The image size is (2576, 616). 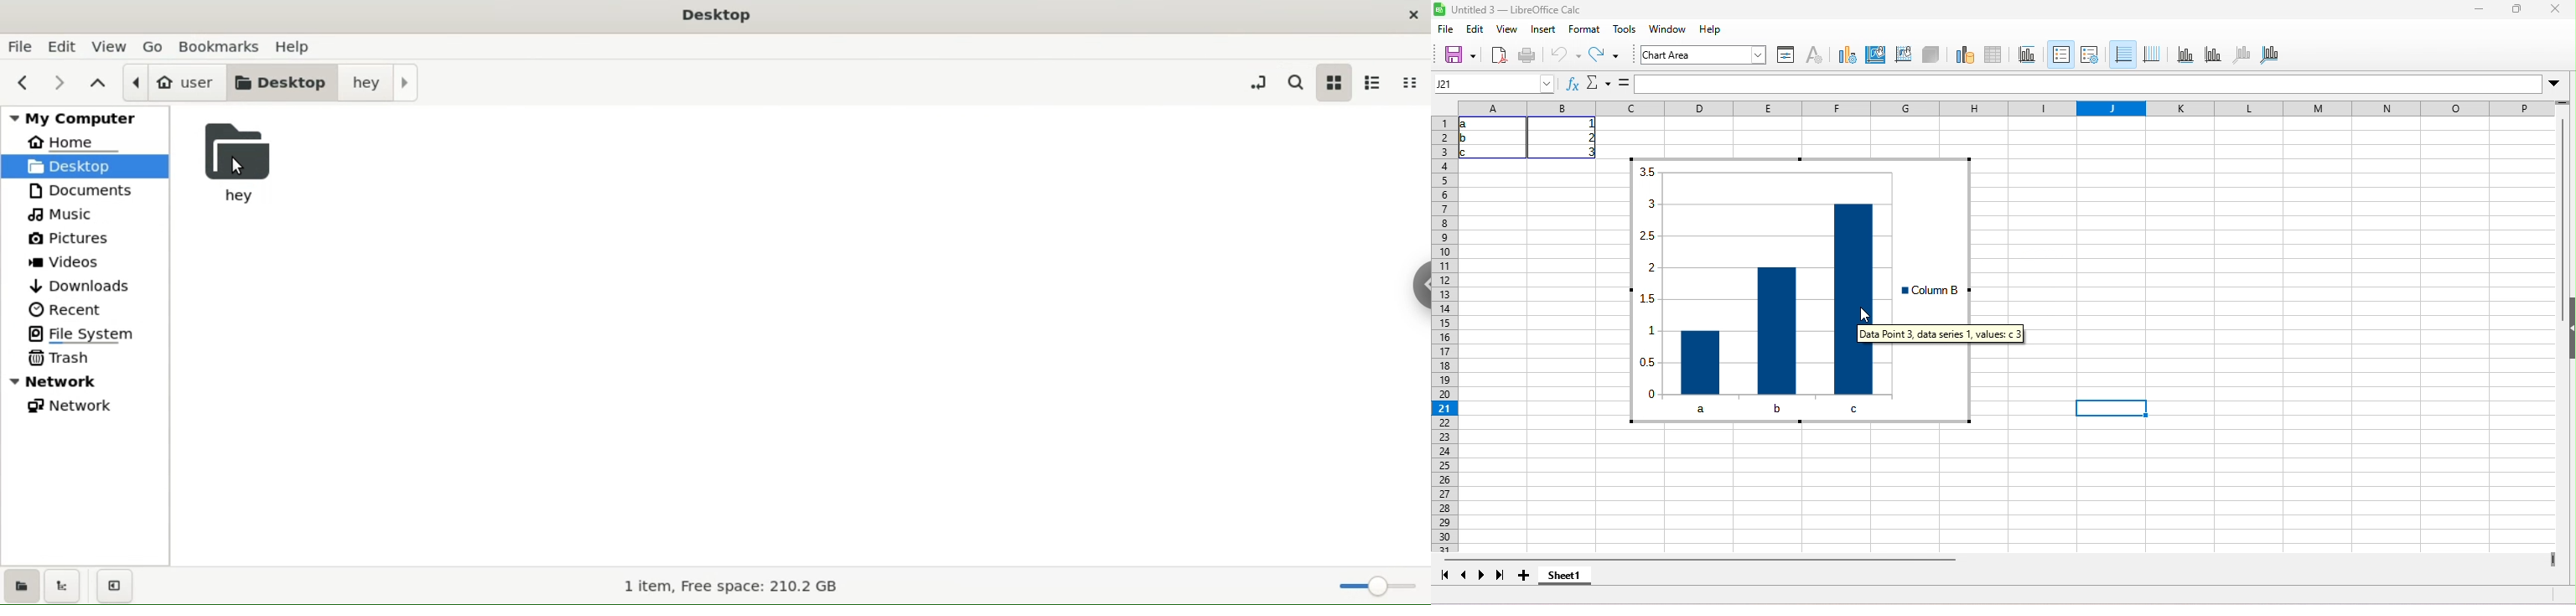 I want to click on data point 2, so click(x=1776, y=329).